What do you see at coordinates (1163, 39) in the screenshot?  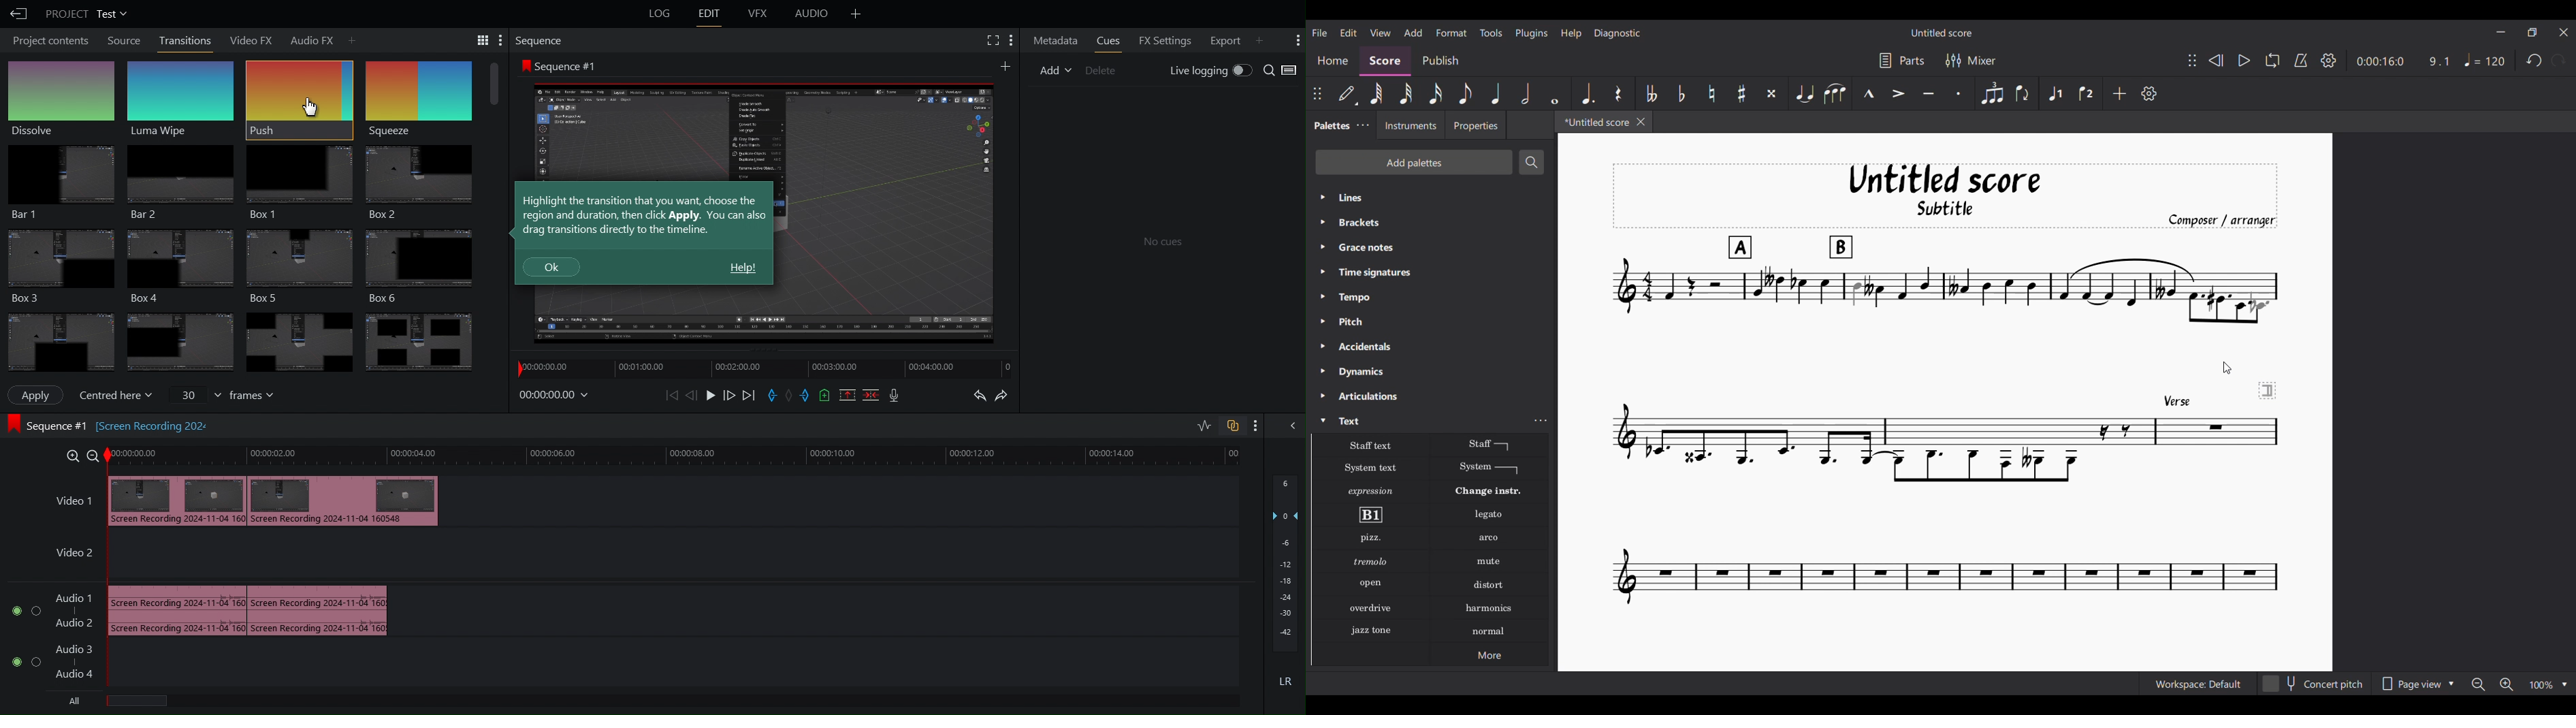 I see `FX Settings` at bounding box center [1163, 39].